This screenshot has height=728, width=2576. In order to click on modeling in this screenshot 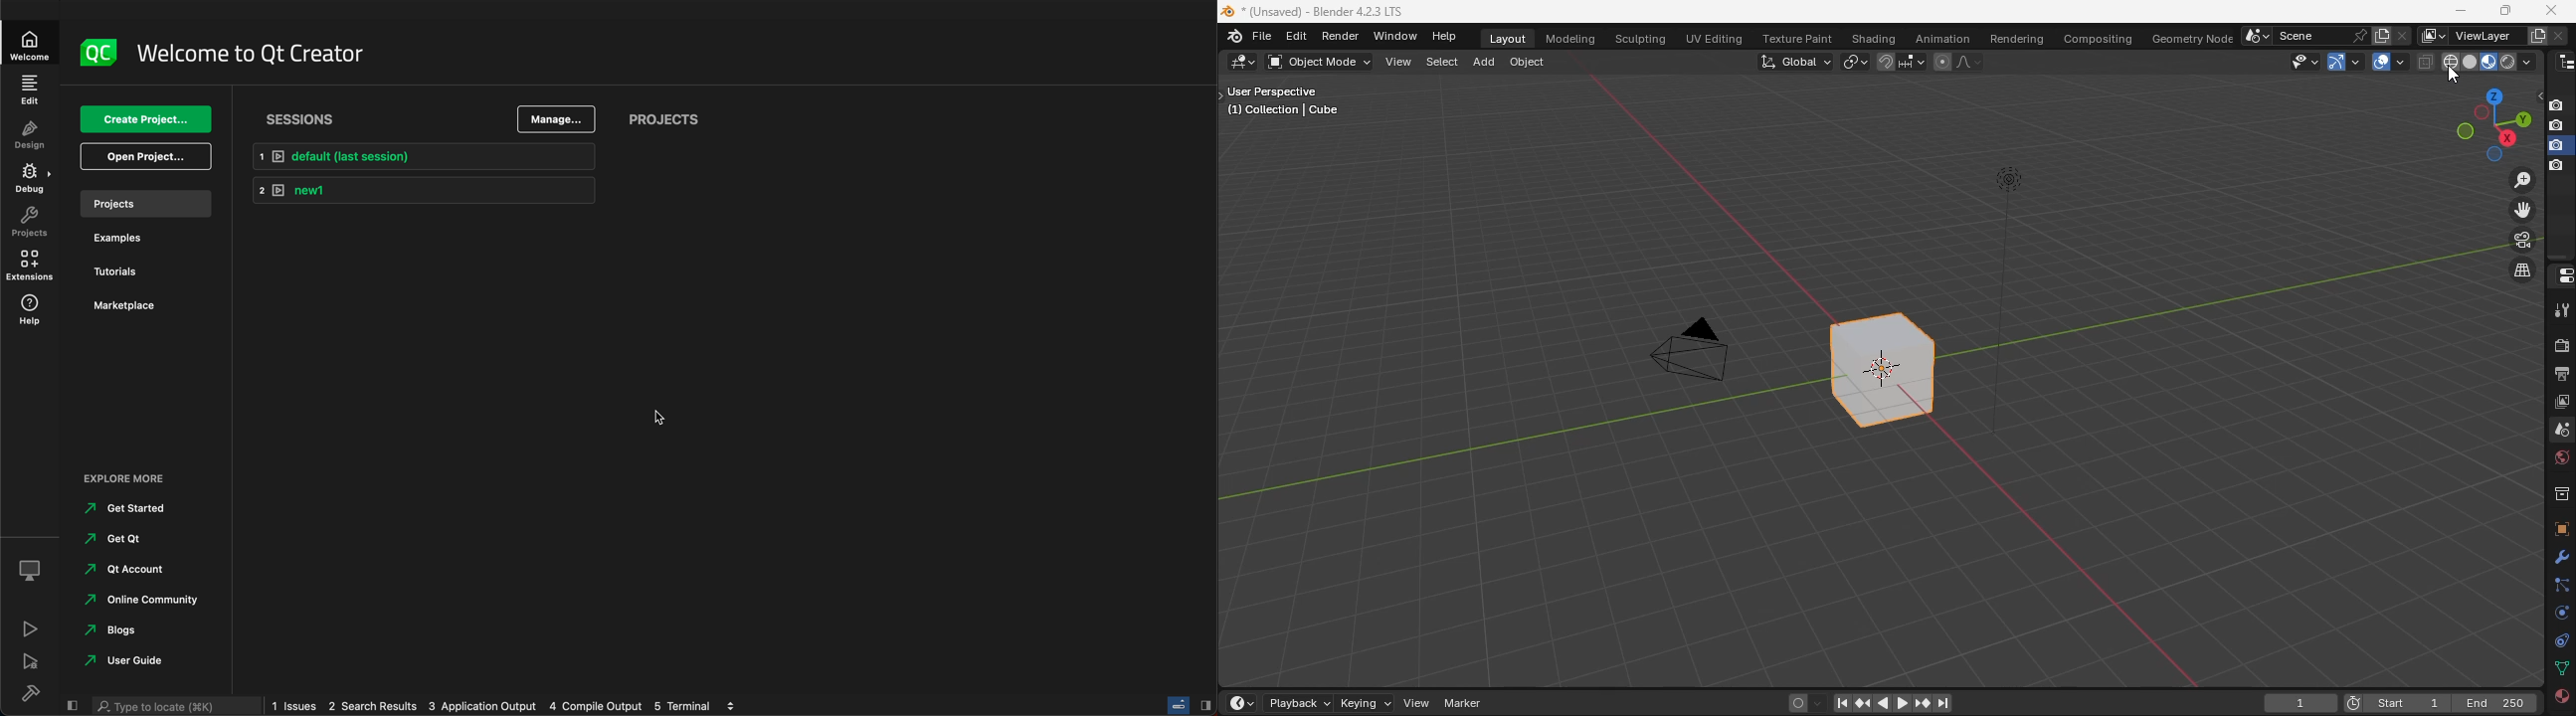, I will do `click(1572, 39)`.